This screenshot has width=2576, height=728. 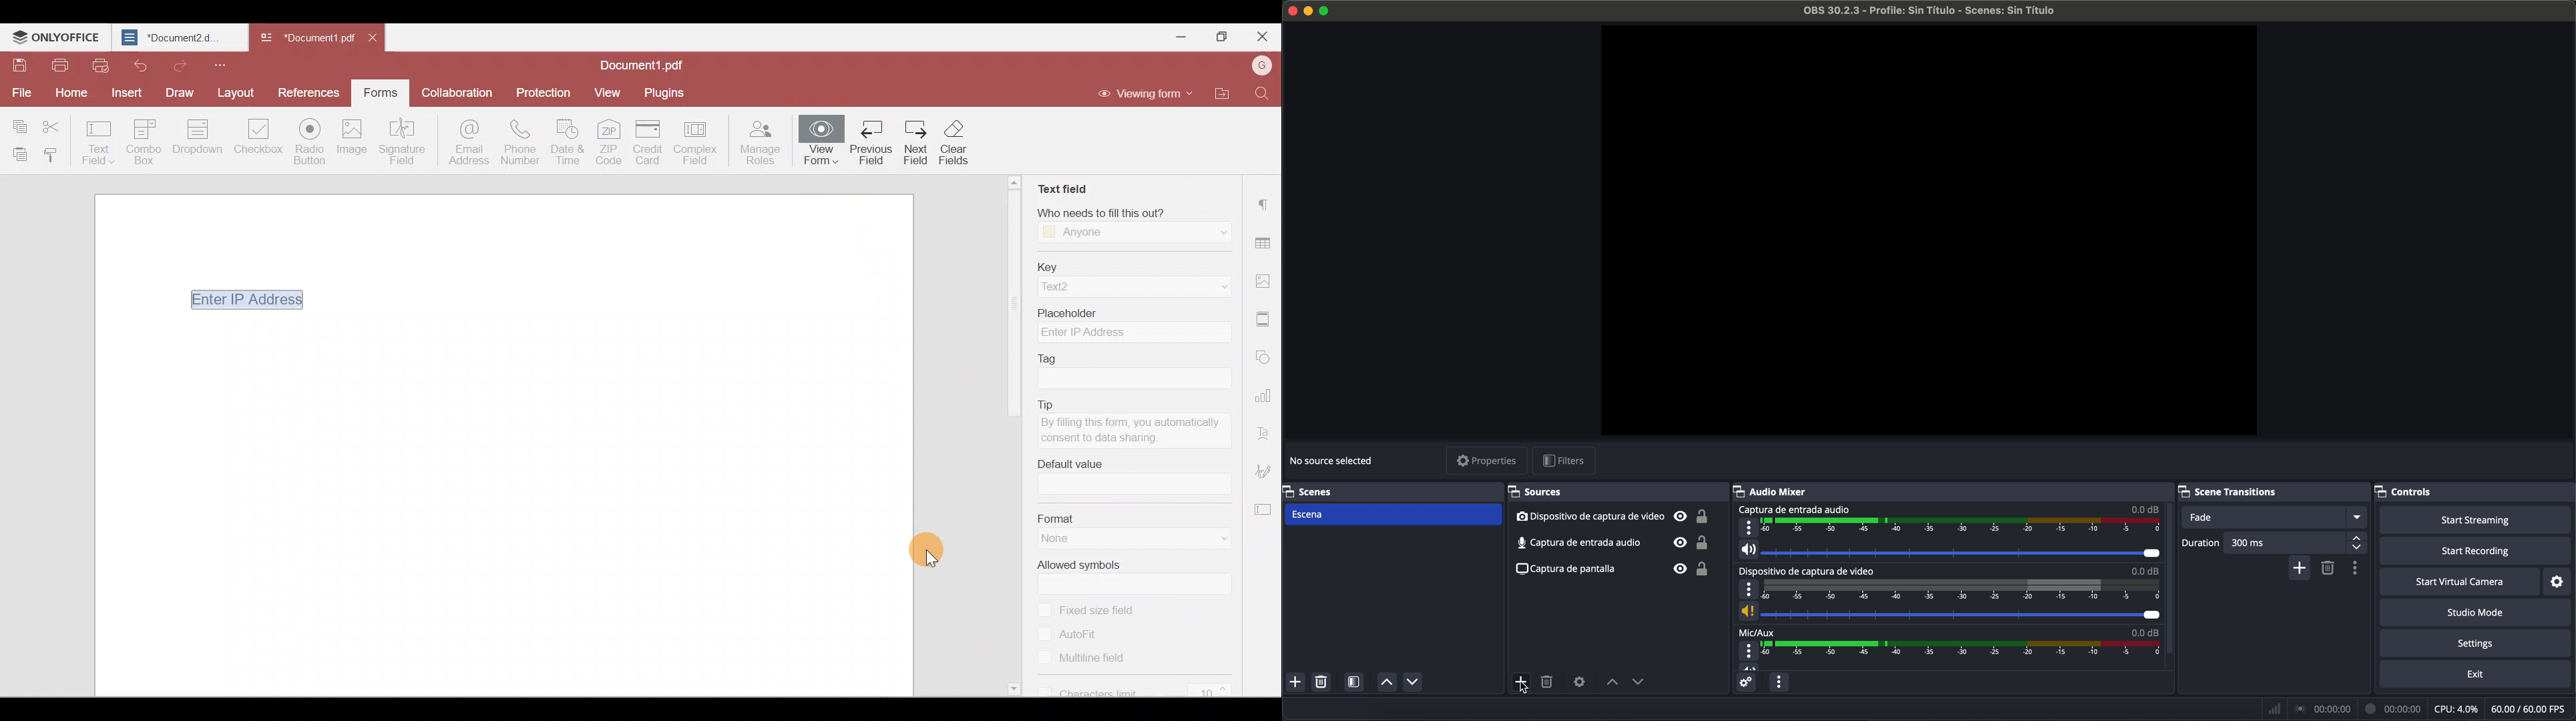 I want to click on sources, so click(x=1548, y=492).